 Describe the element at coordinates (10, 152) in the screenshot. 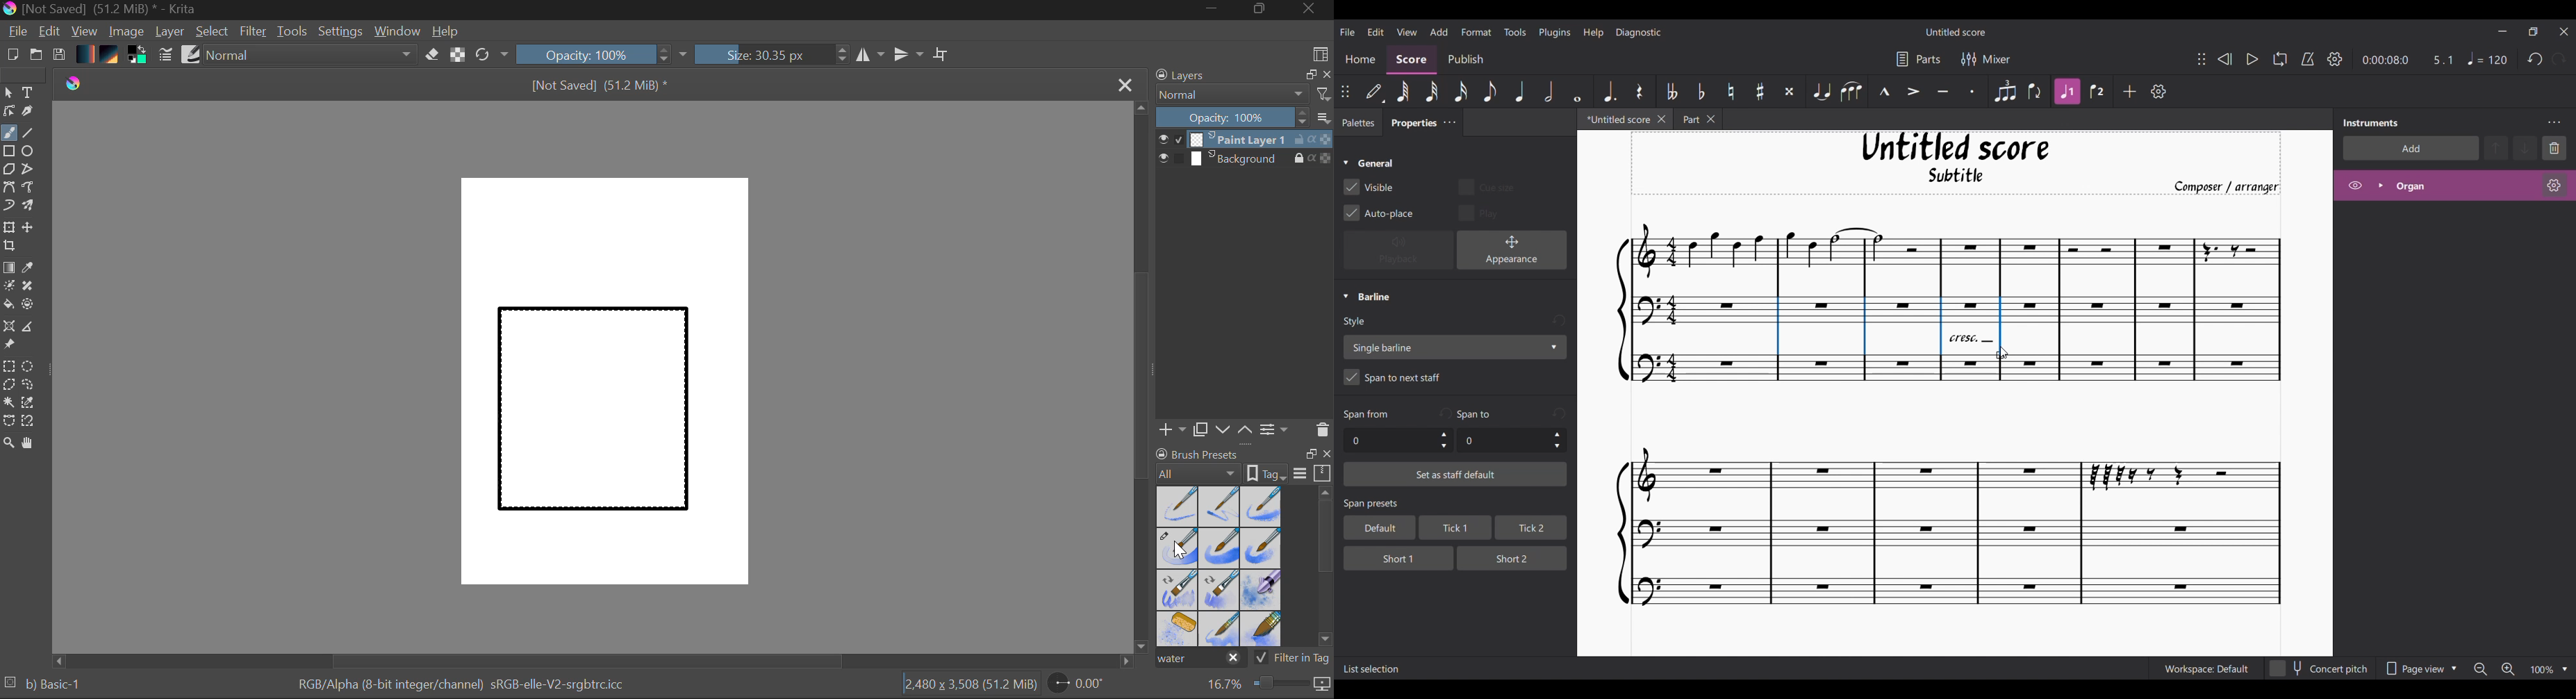

I see `Rectangle` at that location.